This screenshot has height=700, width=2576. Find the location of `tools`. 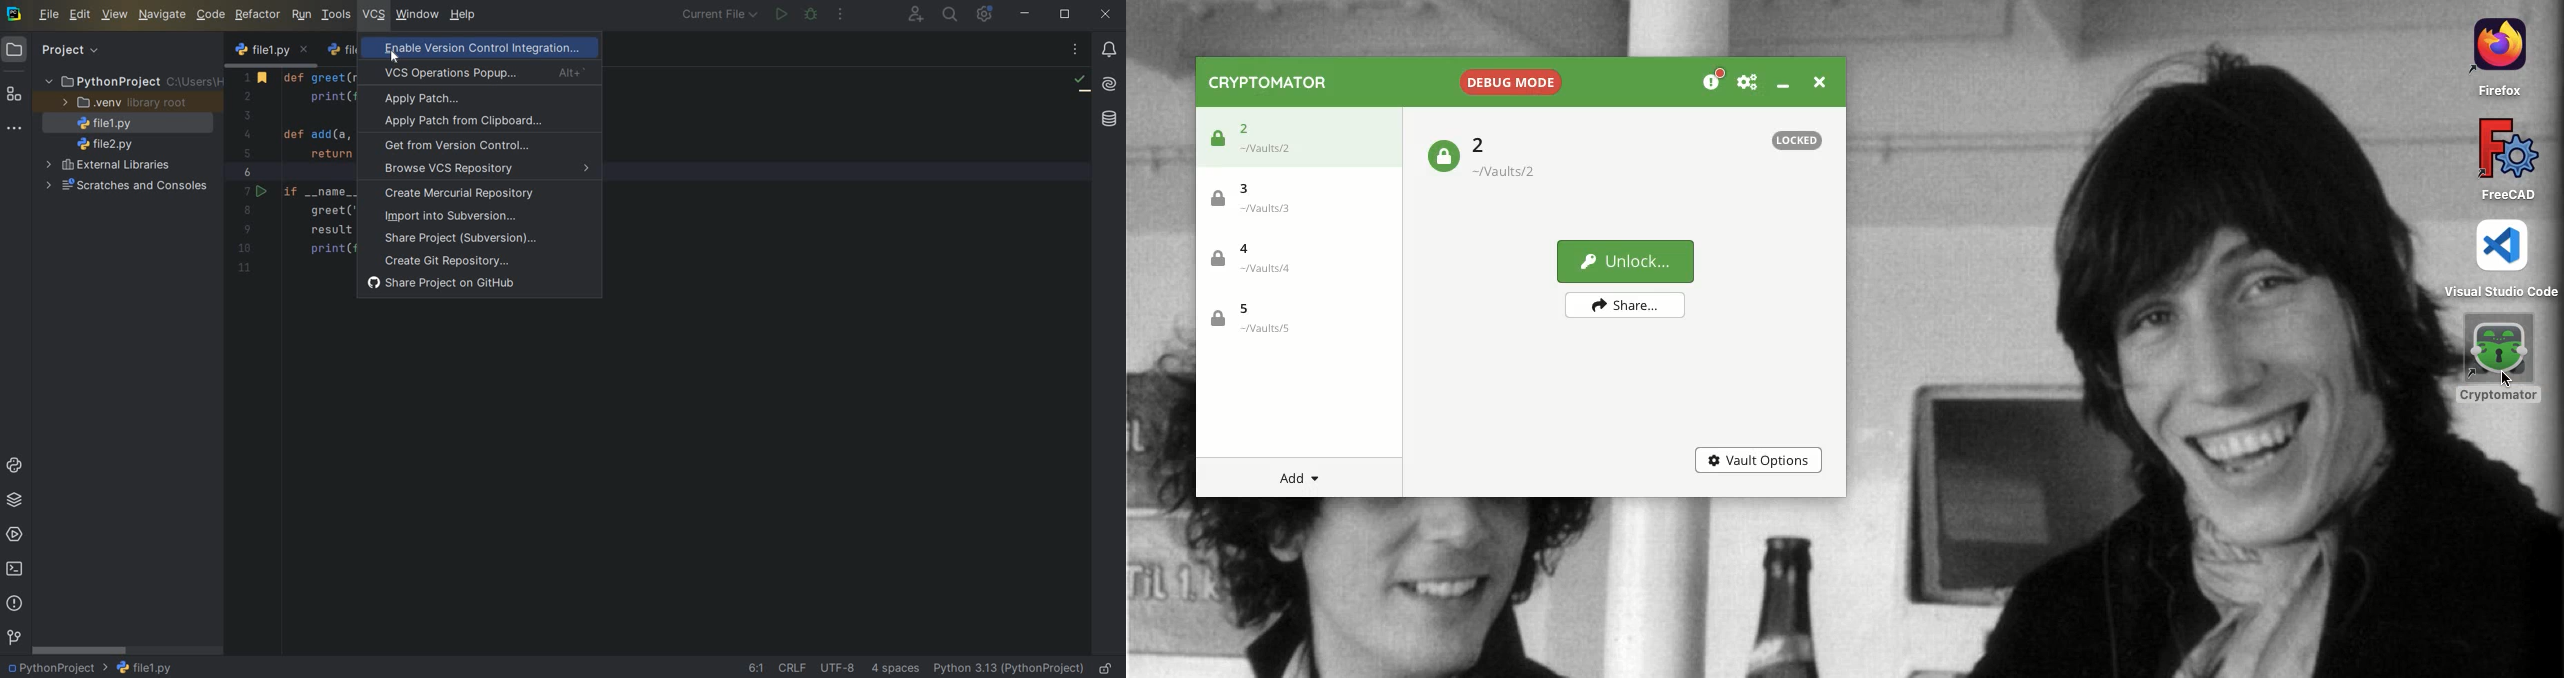

tools is located at coordinates (336, 16).